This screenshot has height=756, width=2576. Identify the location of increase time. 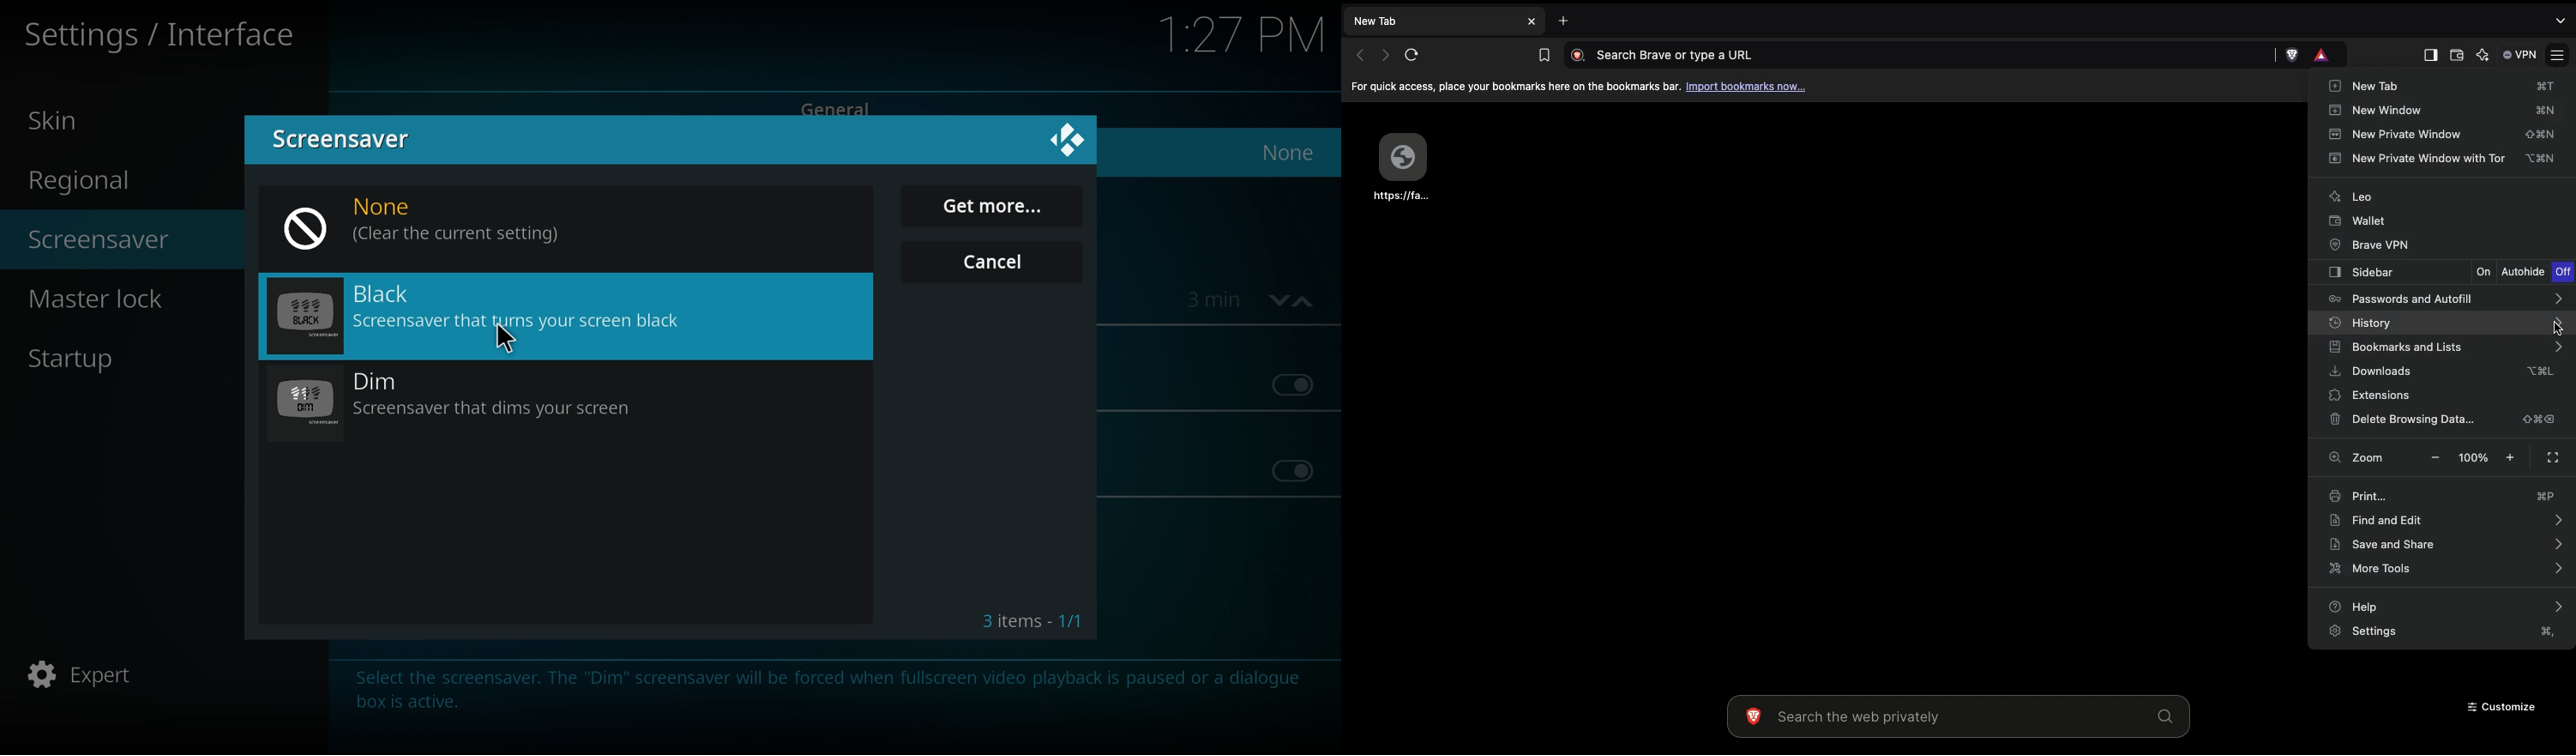
(1305, 303).